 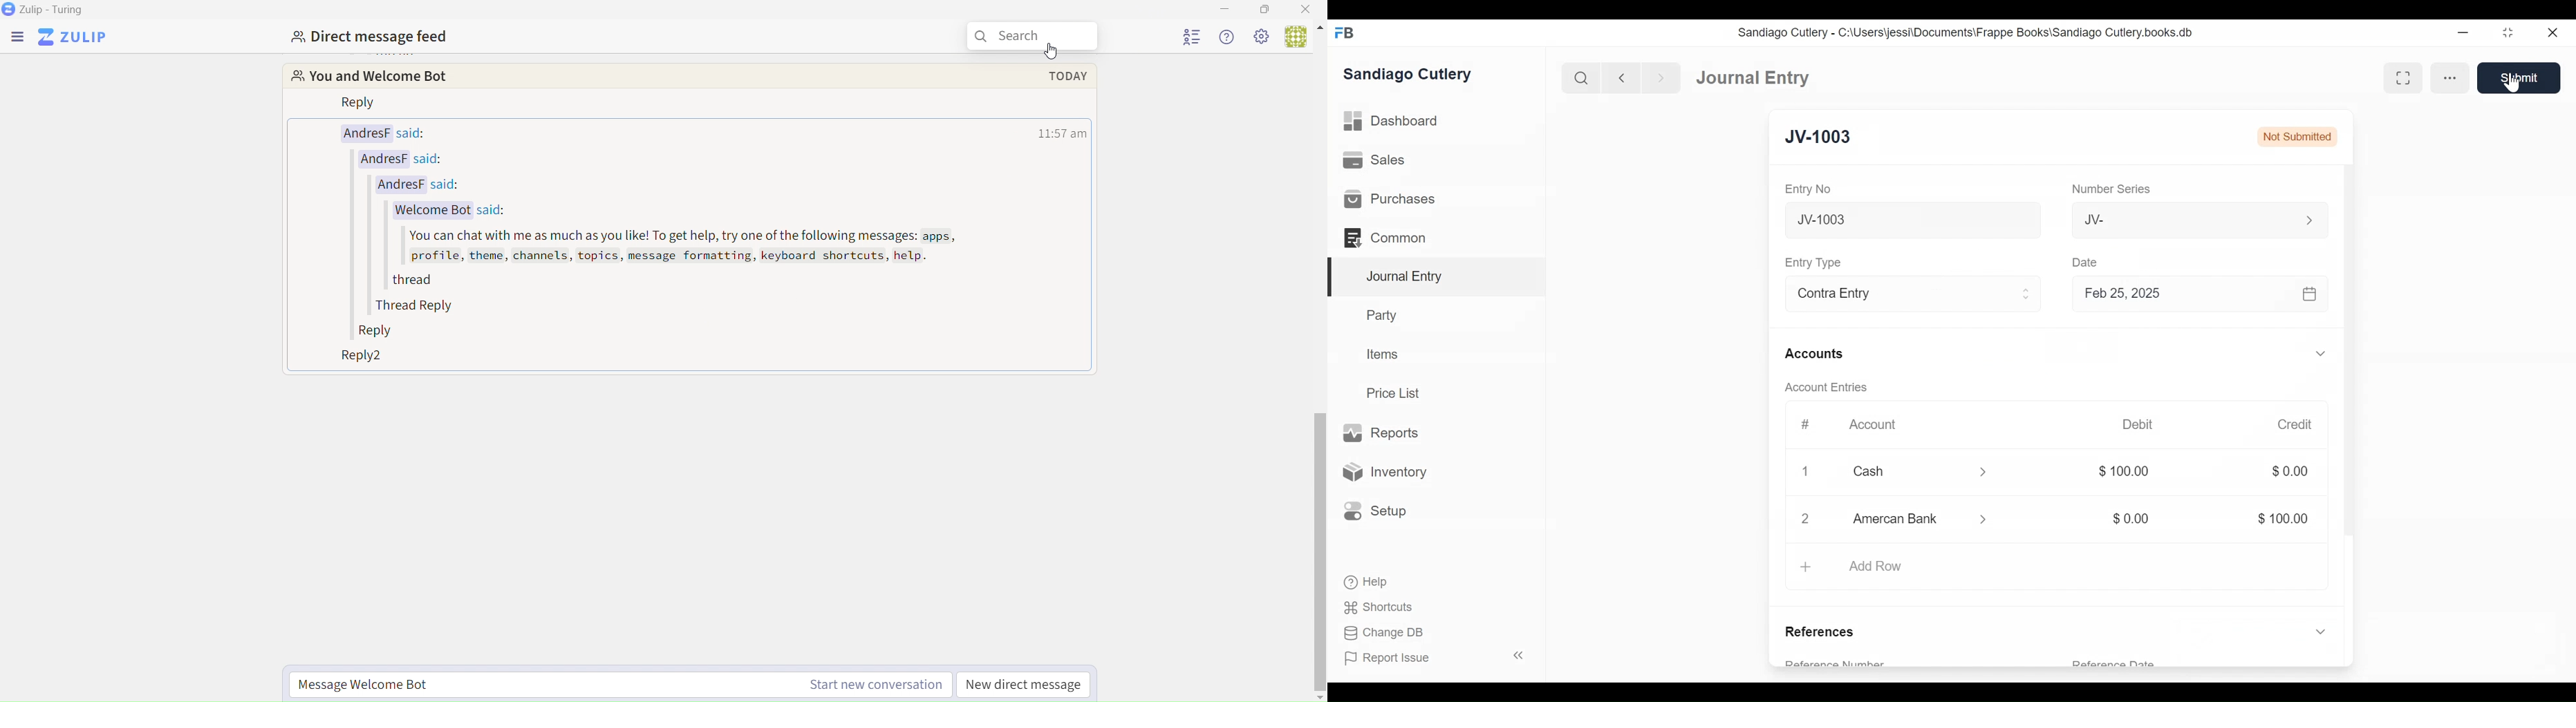 I want to click on Help, so click(x=1364, y=580).